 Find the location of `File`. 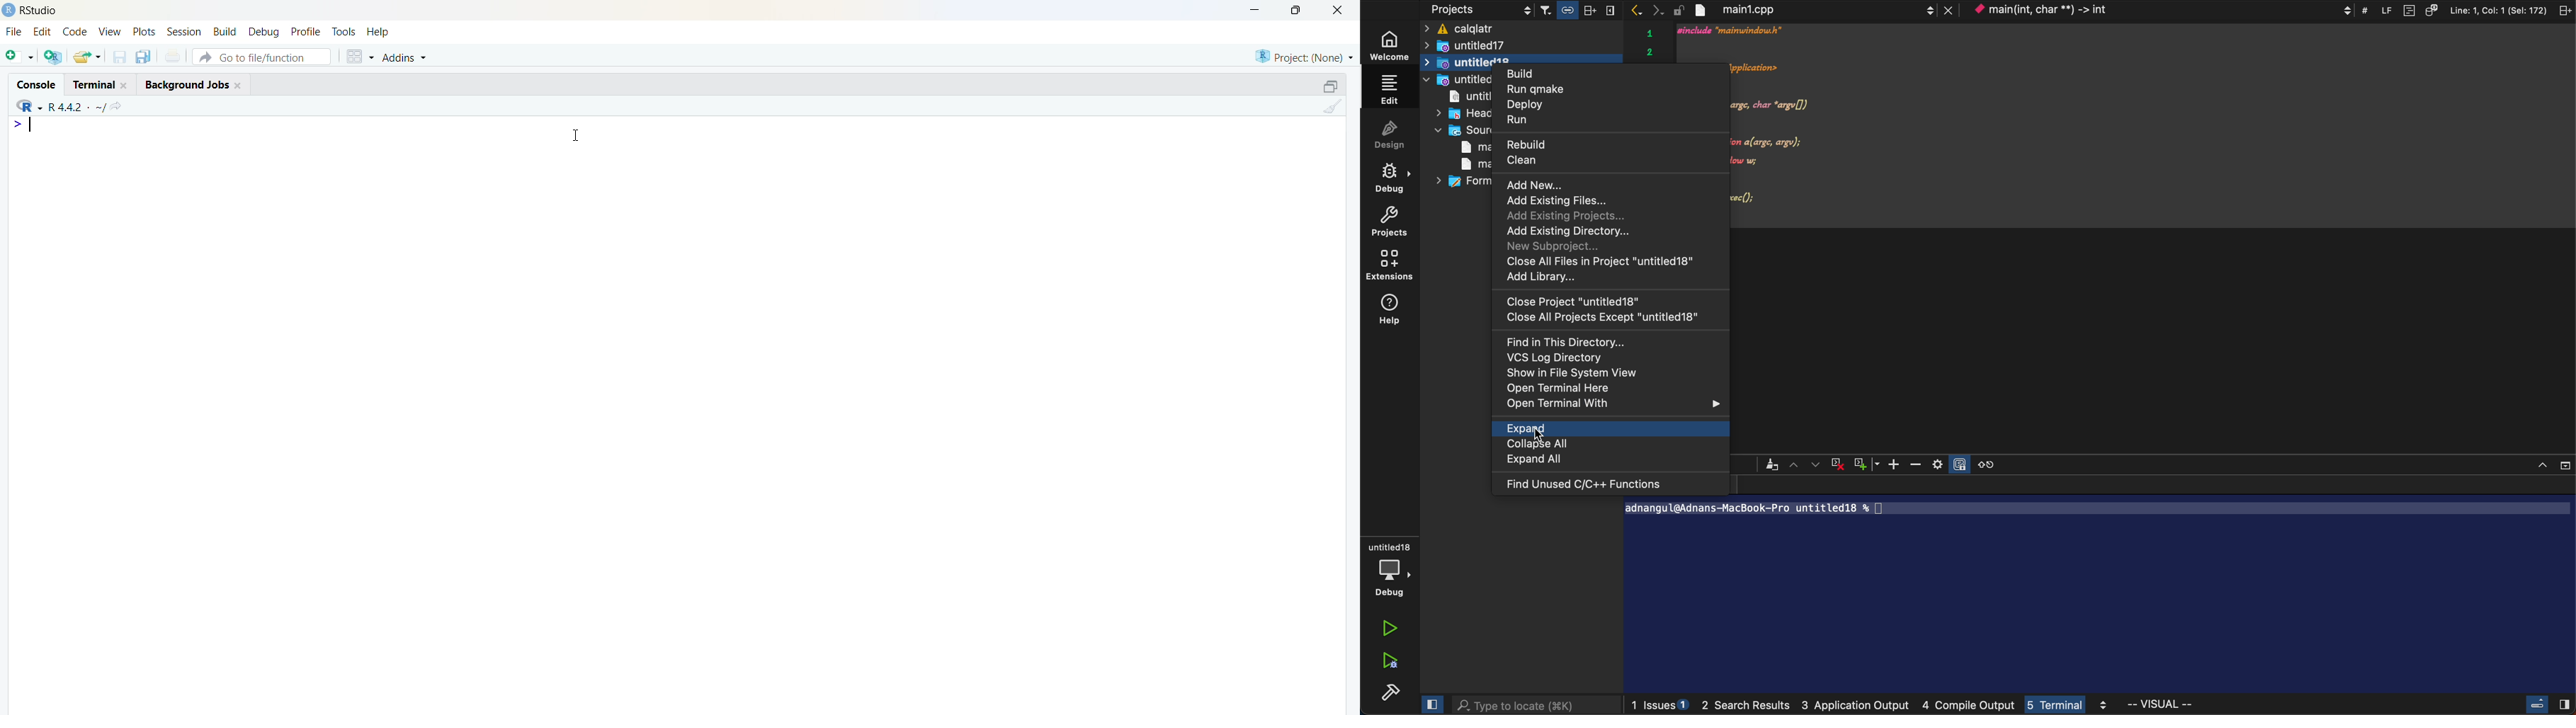

File is located at coordinates (14, 32).